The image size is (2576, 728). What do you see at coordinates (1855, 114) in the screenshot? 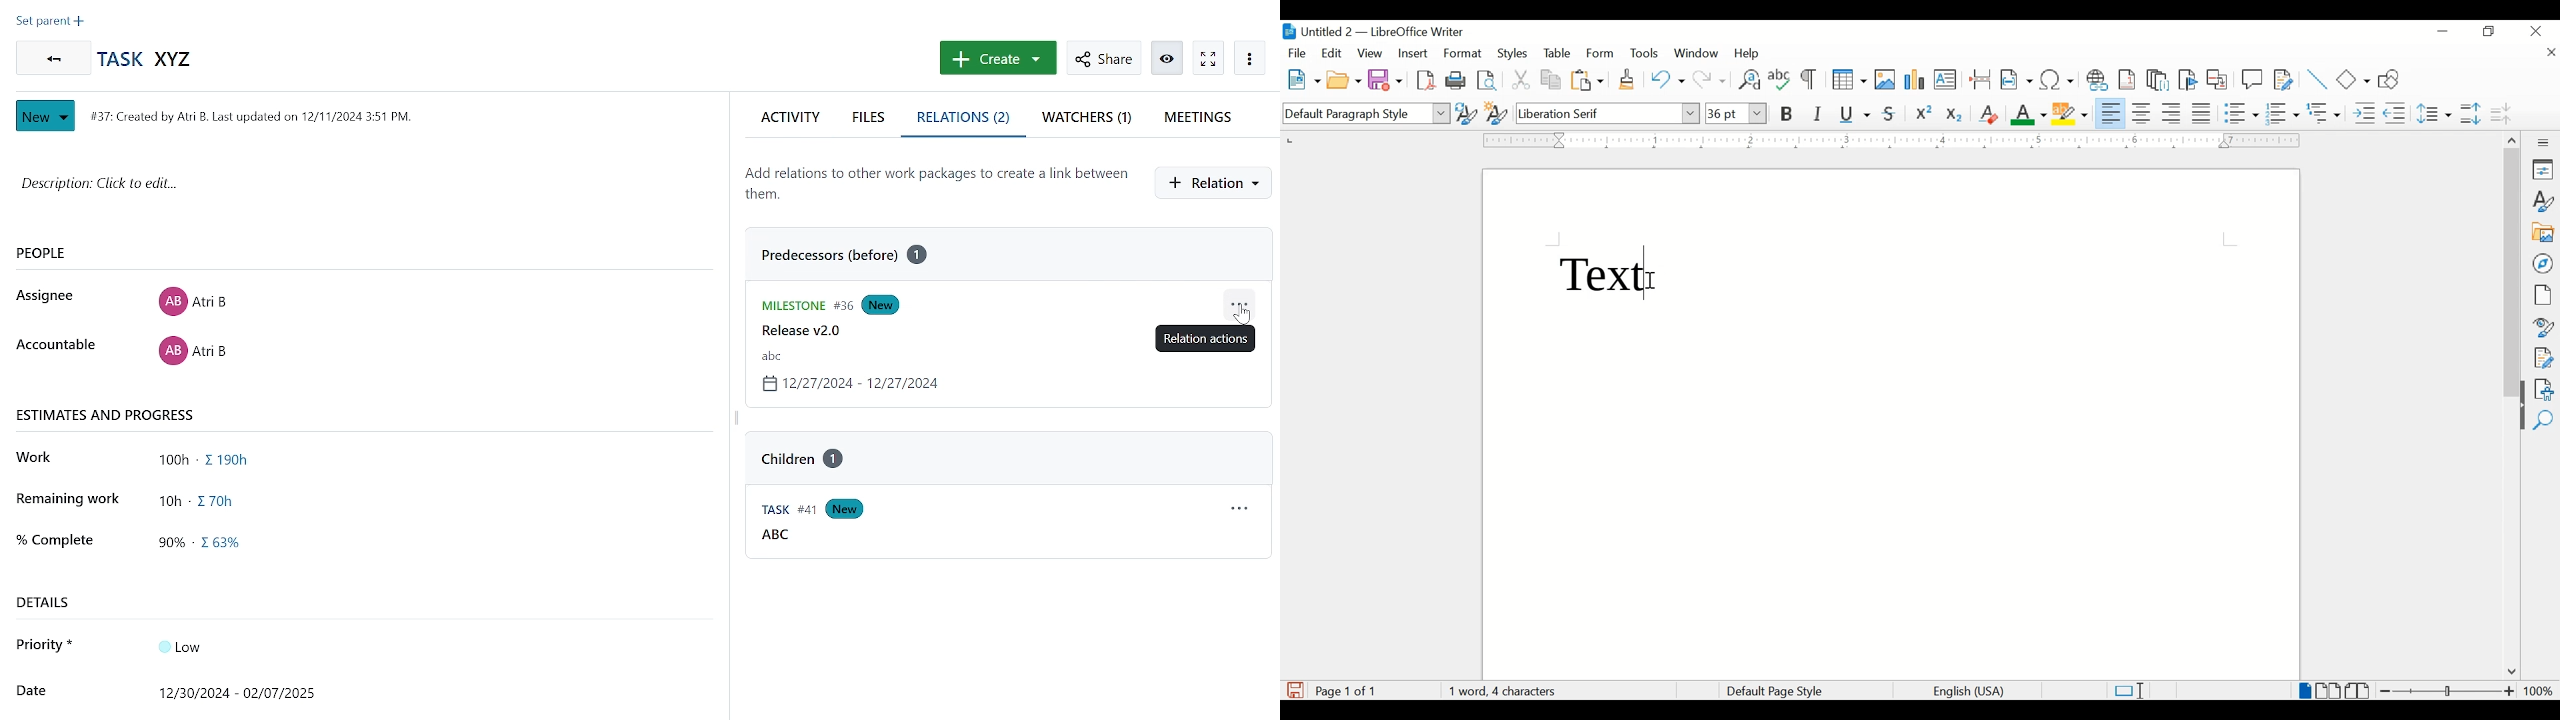
I see `underline` at bounding box center [1855, 114].